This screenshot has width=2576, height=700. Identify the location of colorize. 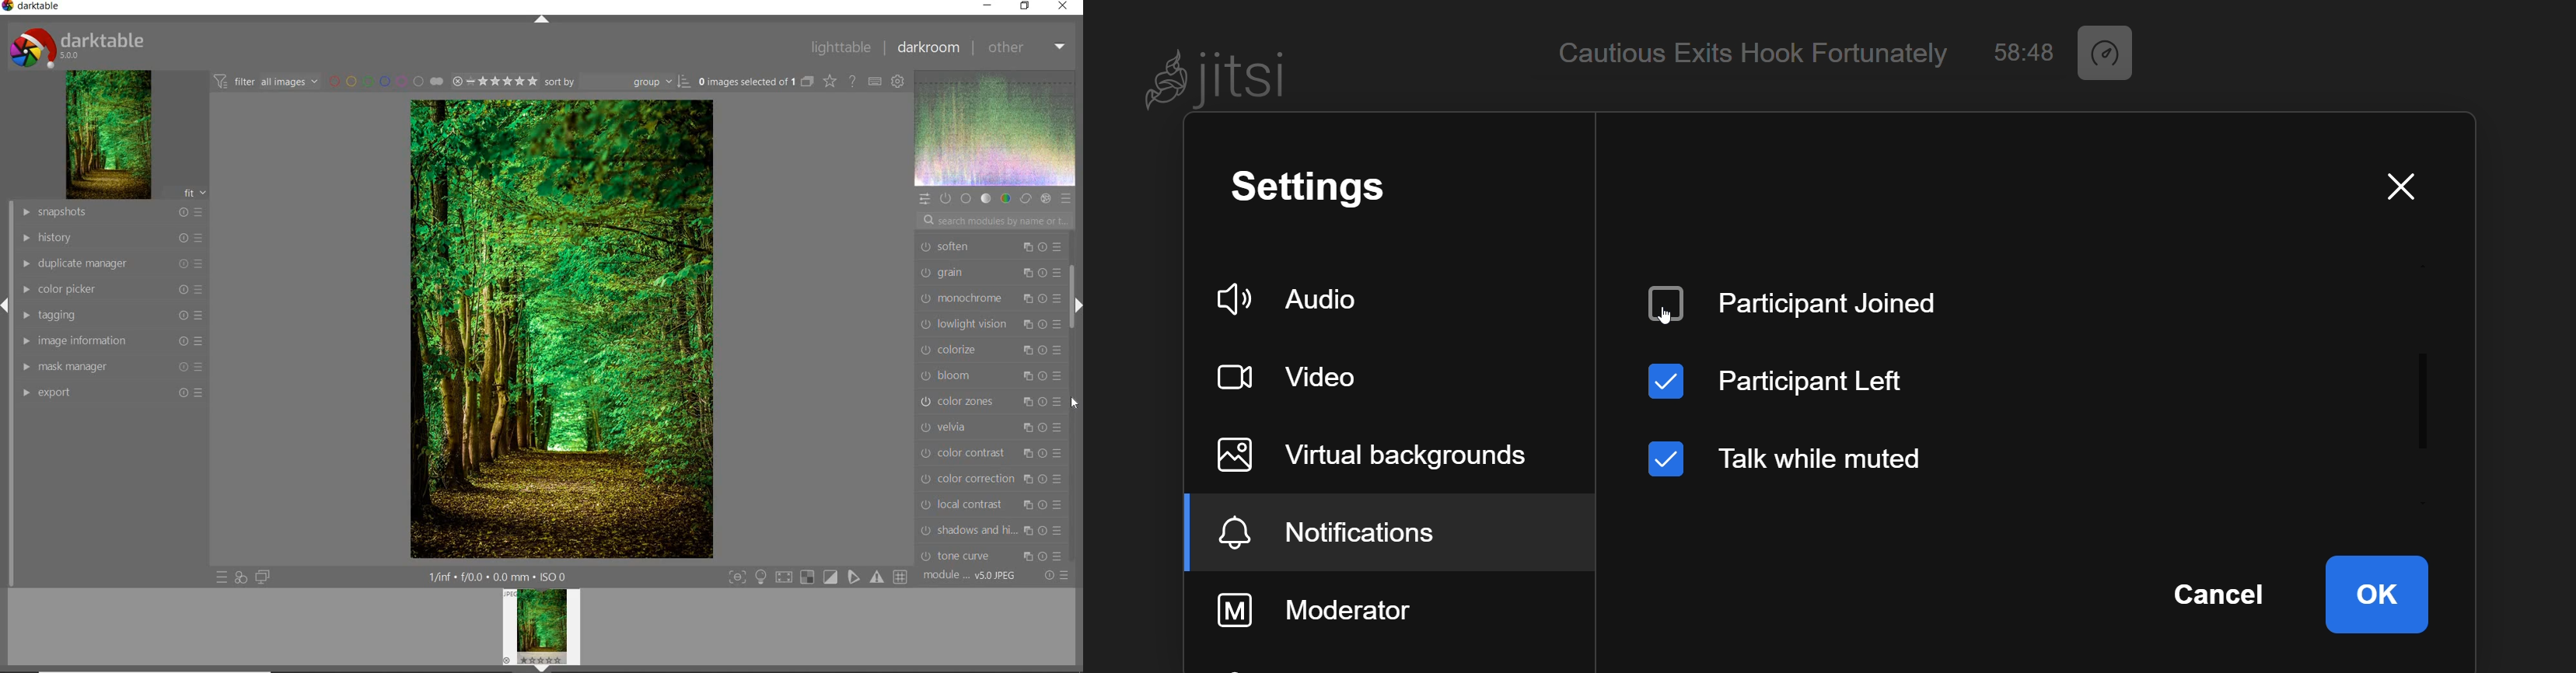
(991, 348).